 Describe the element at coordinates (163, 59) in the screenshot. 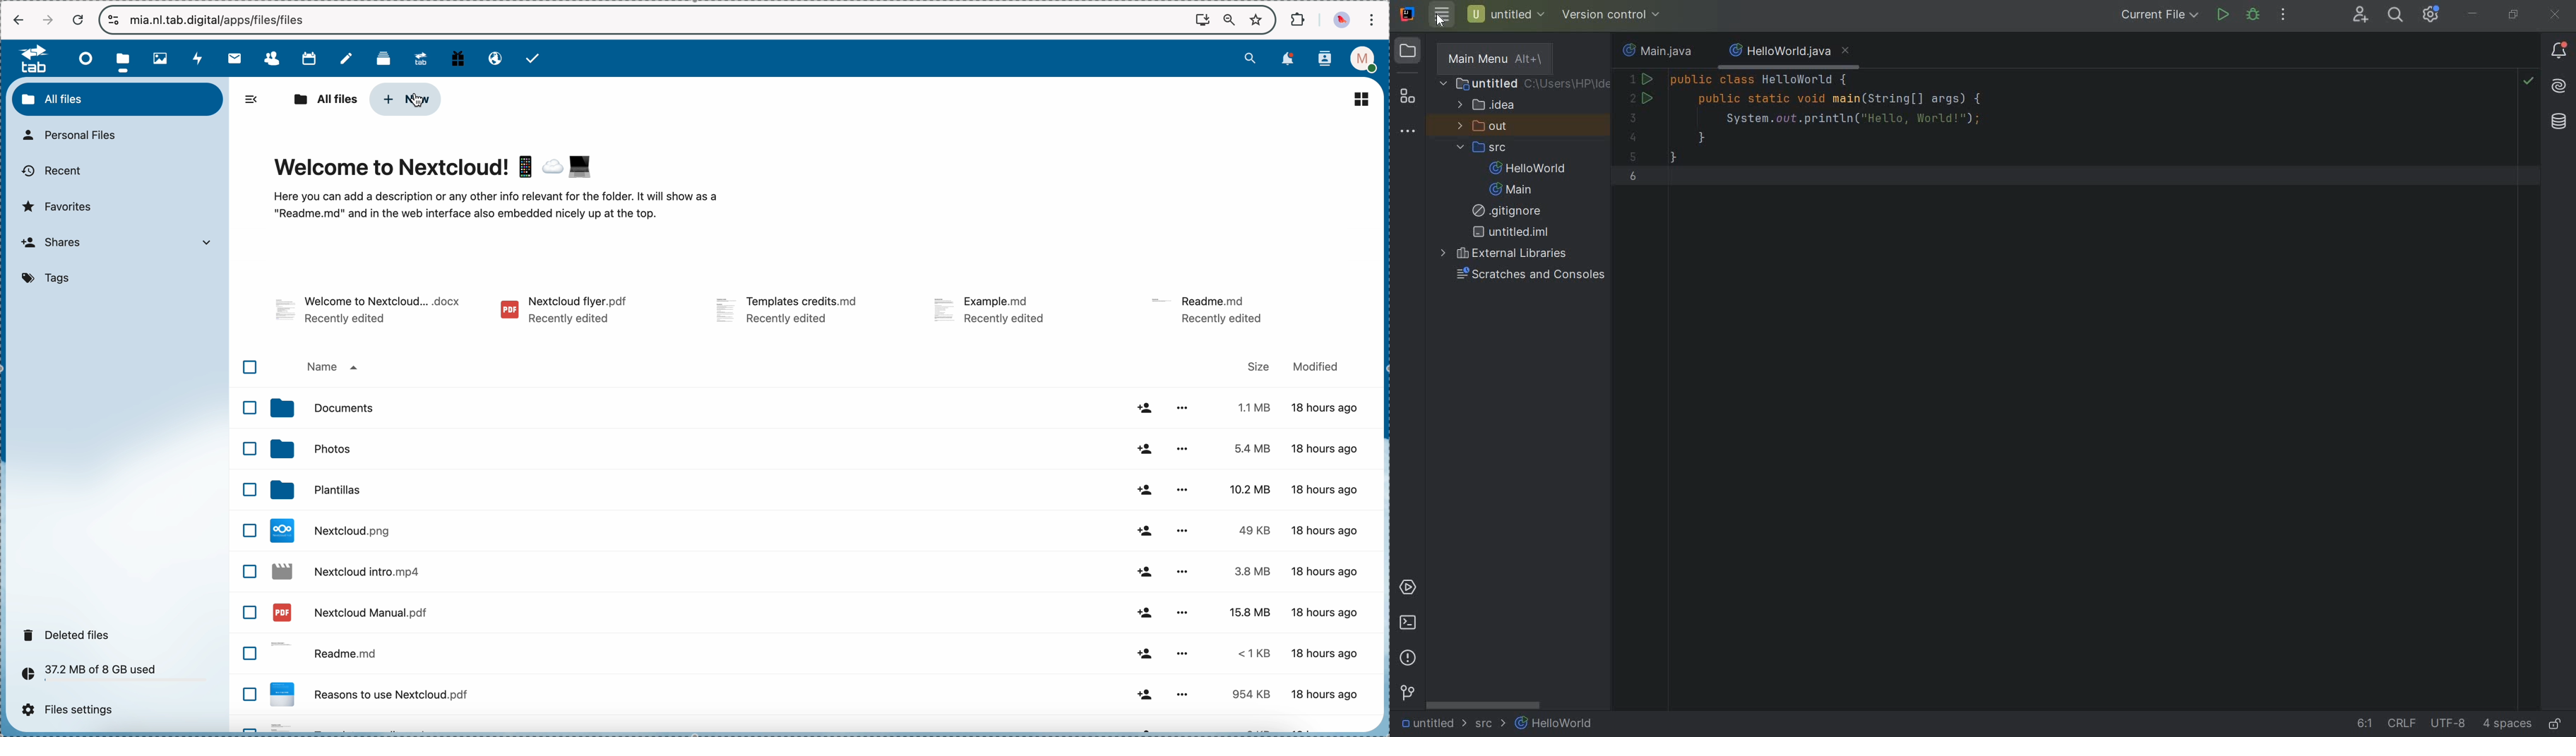

I see `photos` at that location.